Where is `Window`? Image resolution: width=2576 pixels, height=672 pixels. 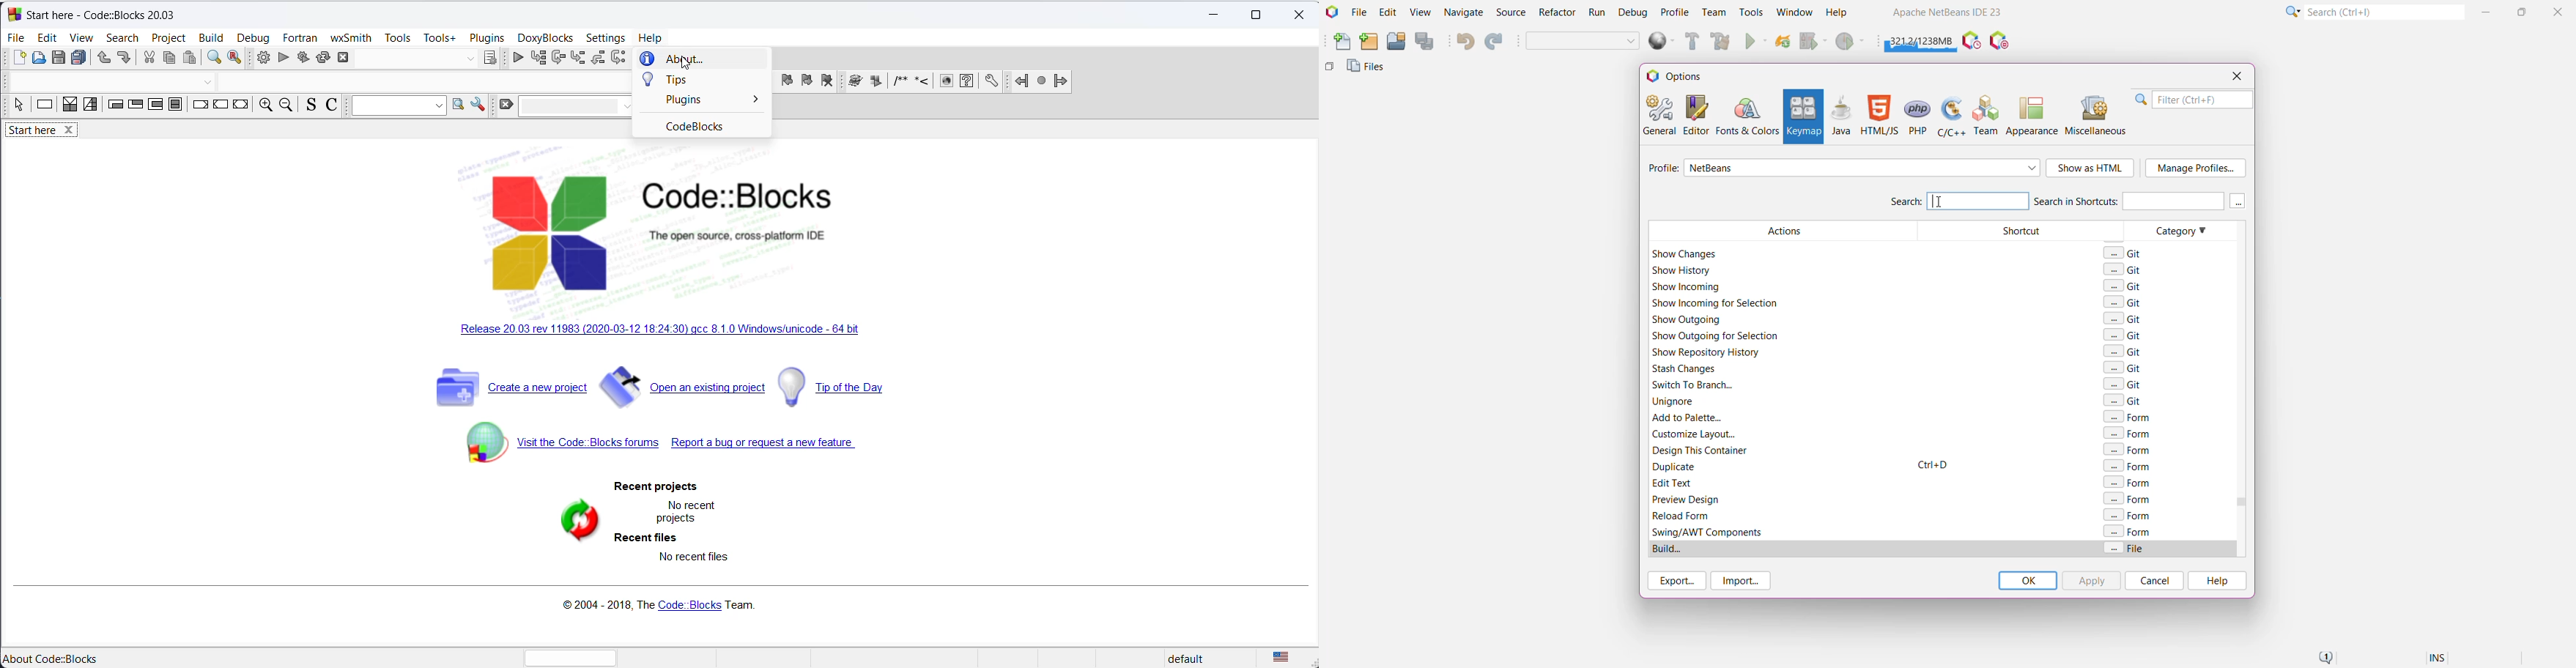
Window is located at coordinates (1794, 12).